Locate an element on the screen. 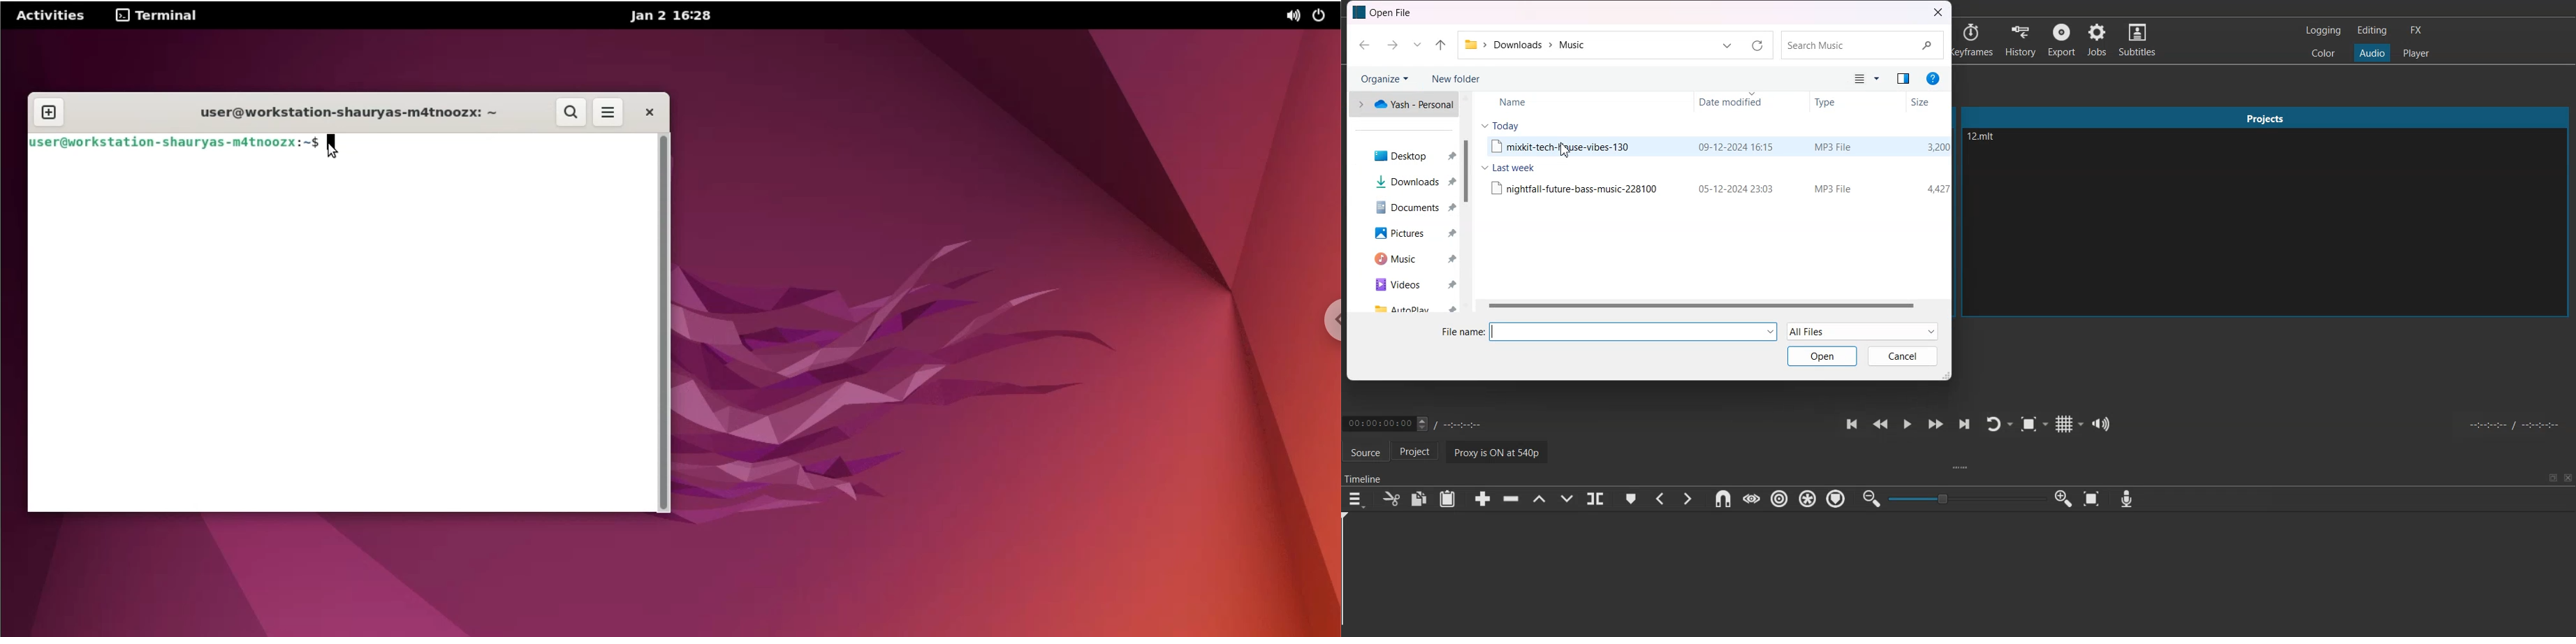 The image size is (2576, 644). close is located at coordinates (648, 113).